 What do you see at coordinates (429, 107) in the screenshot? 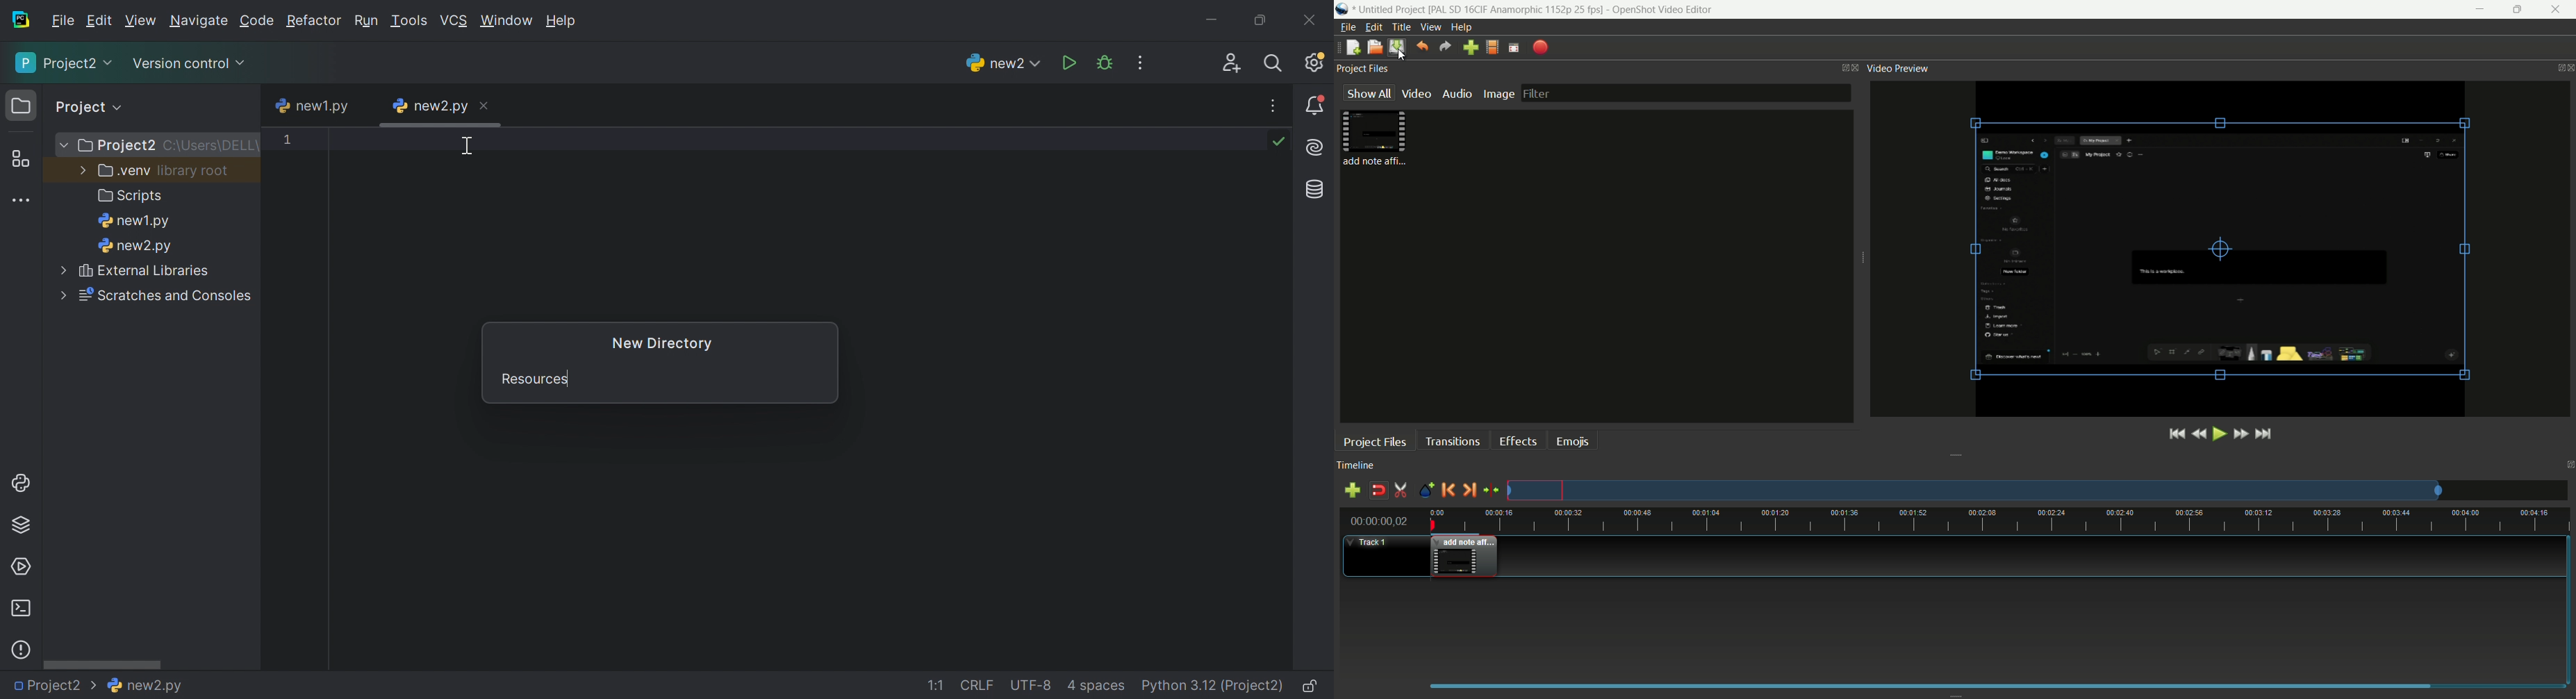
I see `new2.py` at bounding box center [429, 107].